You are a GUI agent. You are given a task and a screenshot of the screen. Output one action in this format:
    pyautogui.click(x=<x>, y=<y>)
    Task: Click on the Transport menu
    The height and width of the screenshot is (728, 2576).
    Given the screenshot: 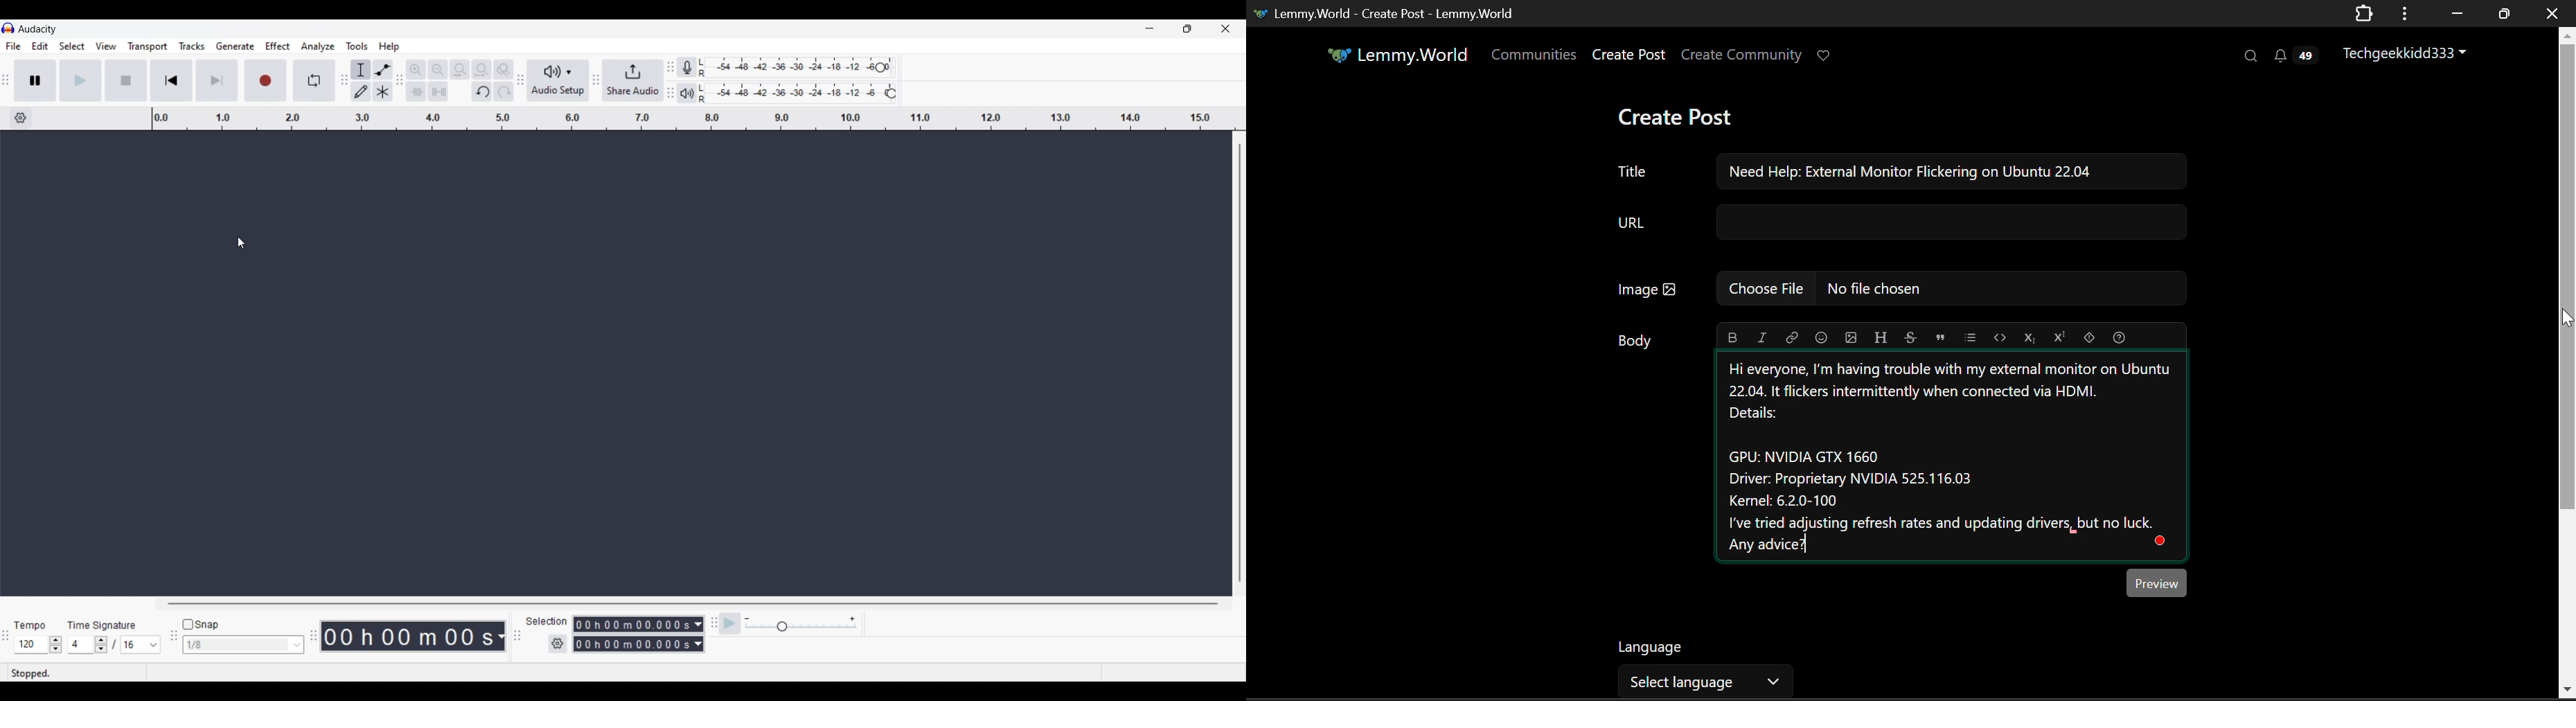 What is the action you would take?
    pyautogui.click(x=148, y=46)
    